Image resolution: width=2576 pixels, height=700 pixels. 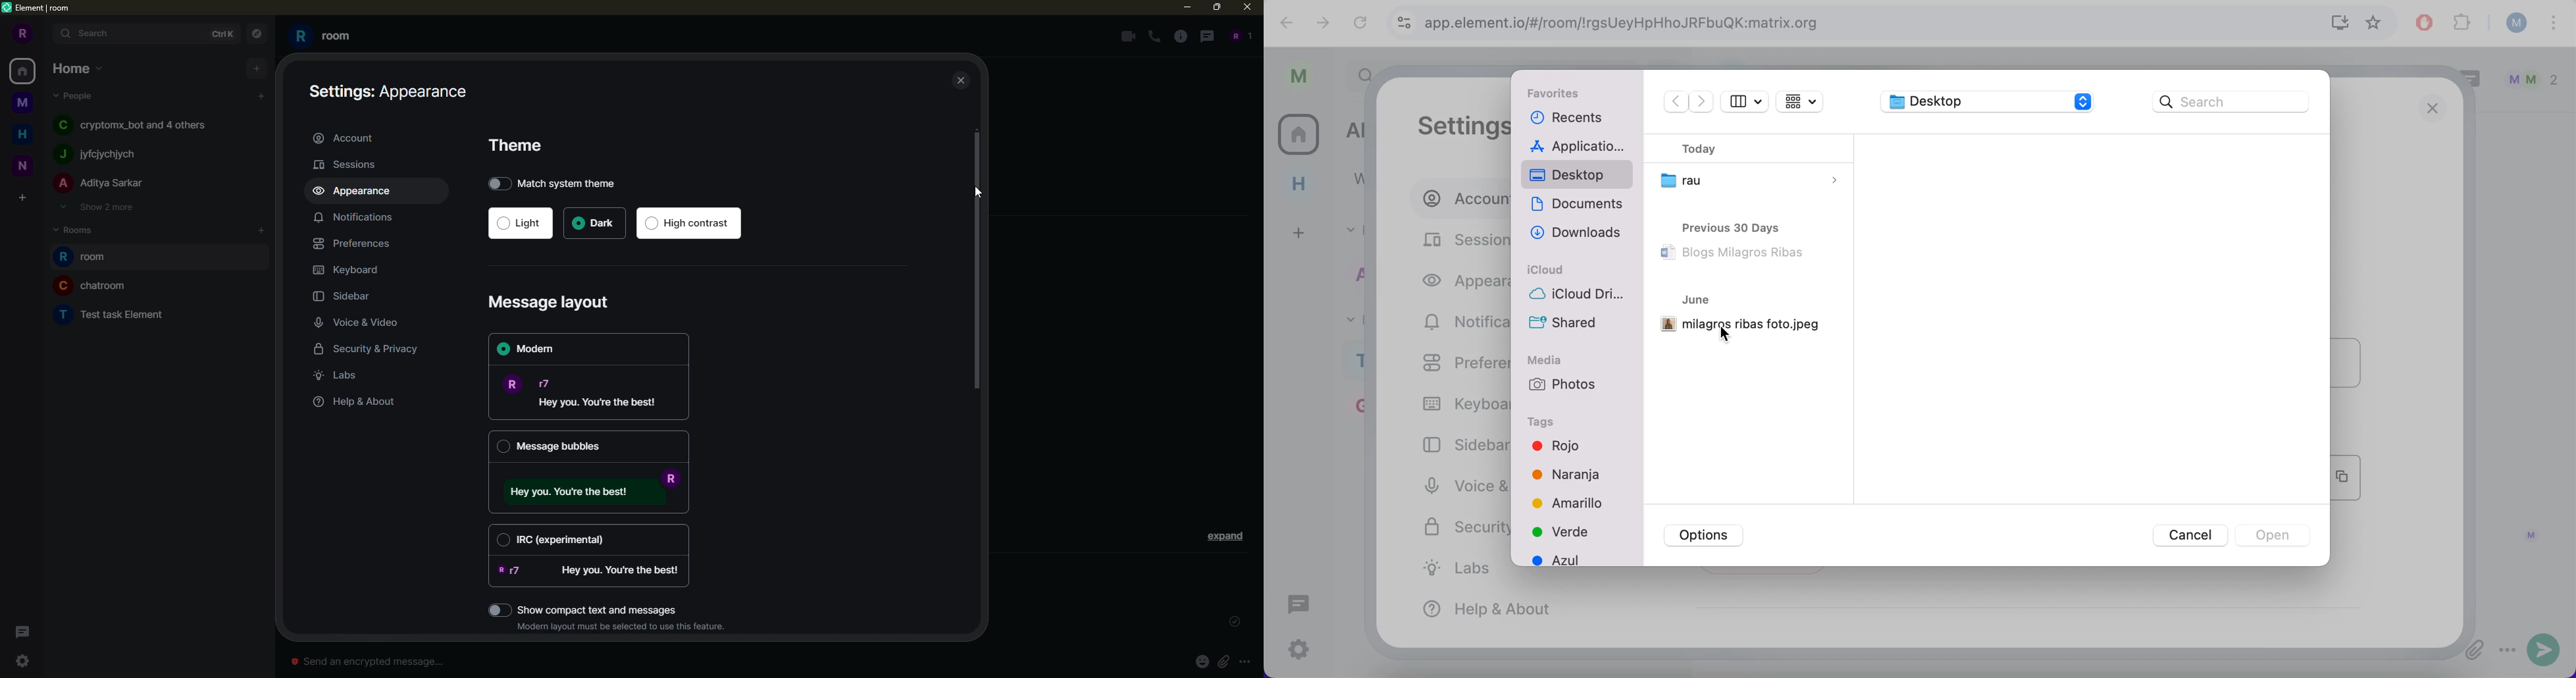 What do you see at coordinates (594, 224) in the screenshot?
I see `dark` at bounding box center [594, 224].